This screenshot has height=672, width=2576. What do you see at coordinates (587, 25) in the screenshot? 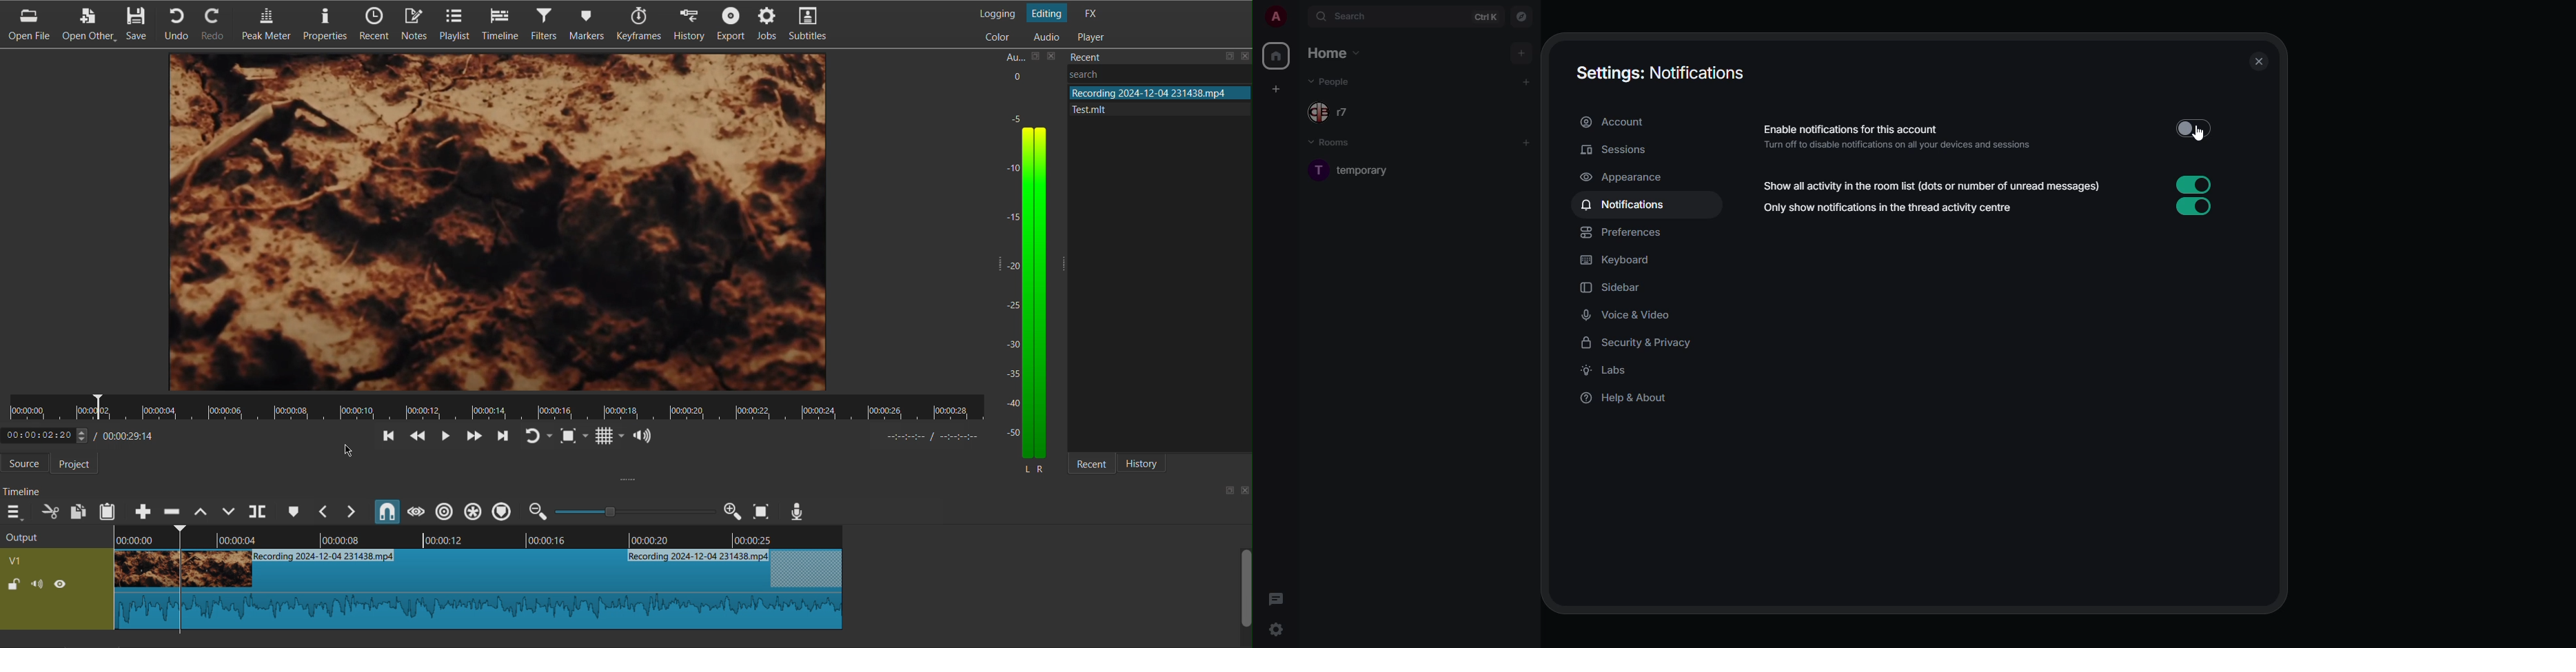
I see `Markers` at bounding box center [587, 25].